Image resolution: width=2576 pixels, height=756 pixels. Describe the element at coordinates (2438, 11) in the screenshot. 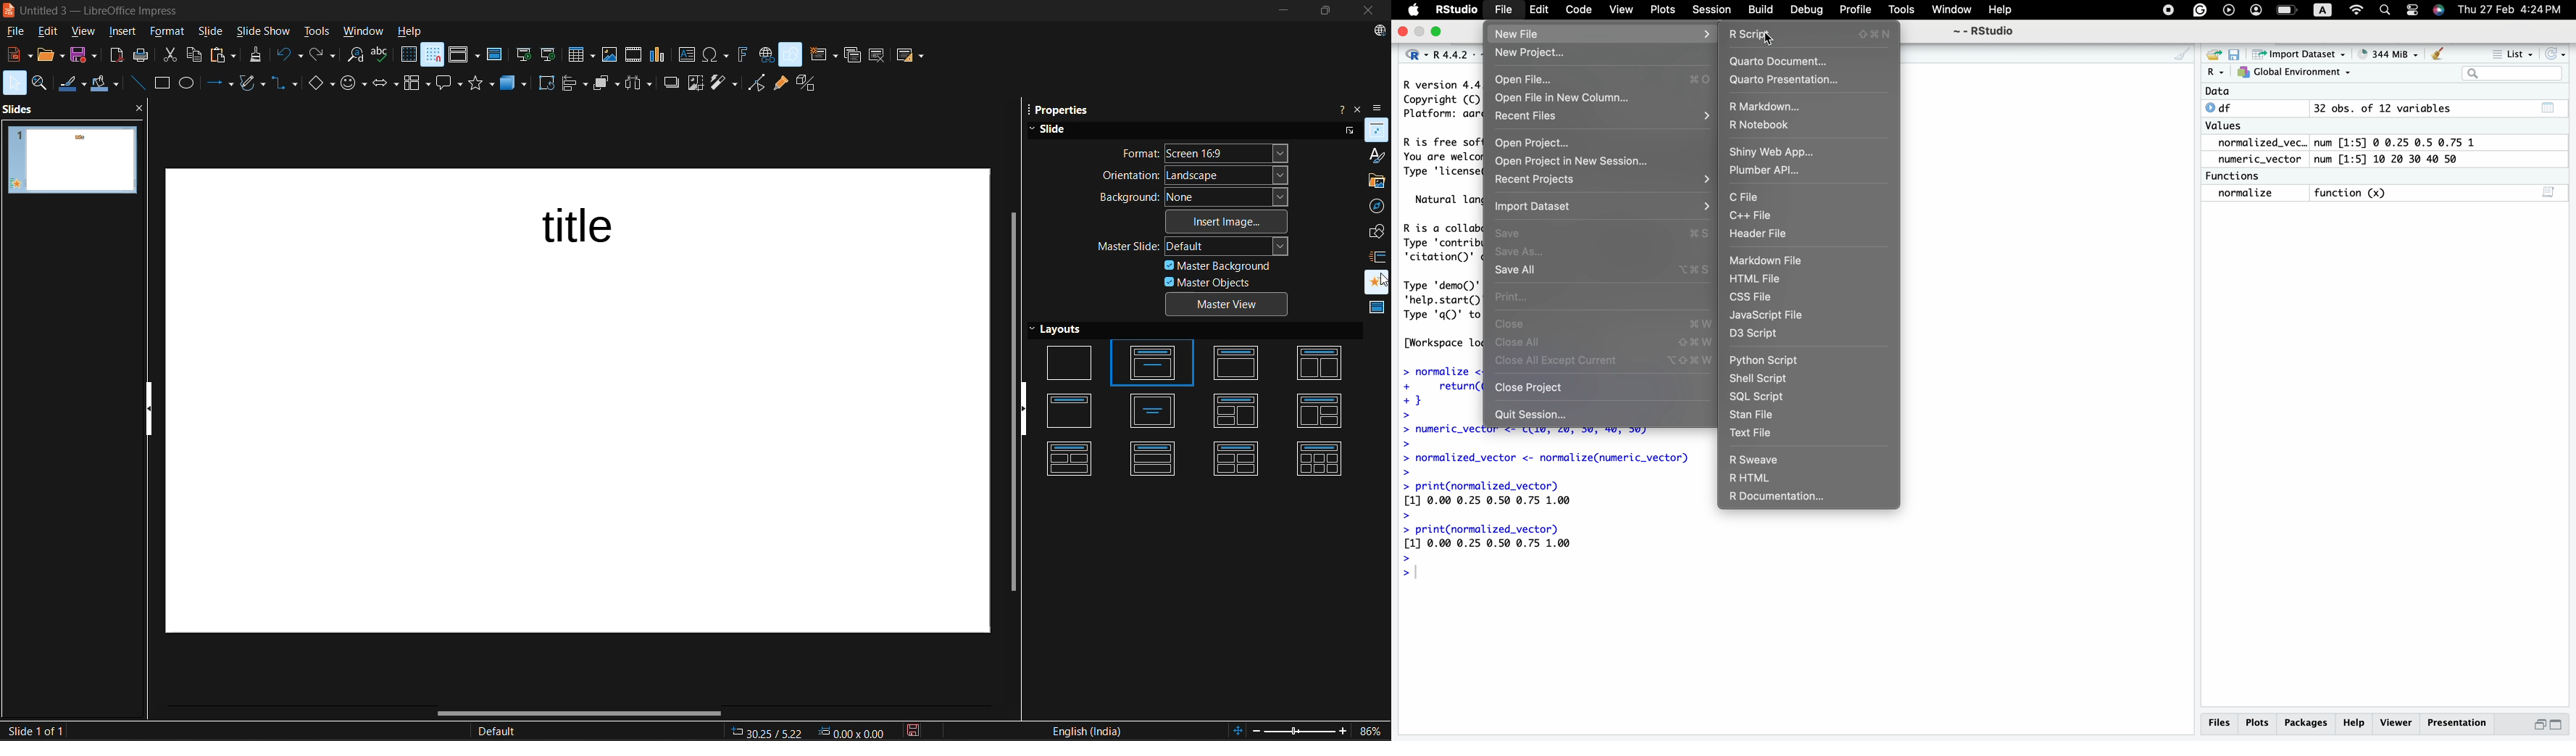

I see `siri` at that location.